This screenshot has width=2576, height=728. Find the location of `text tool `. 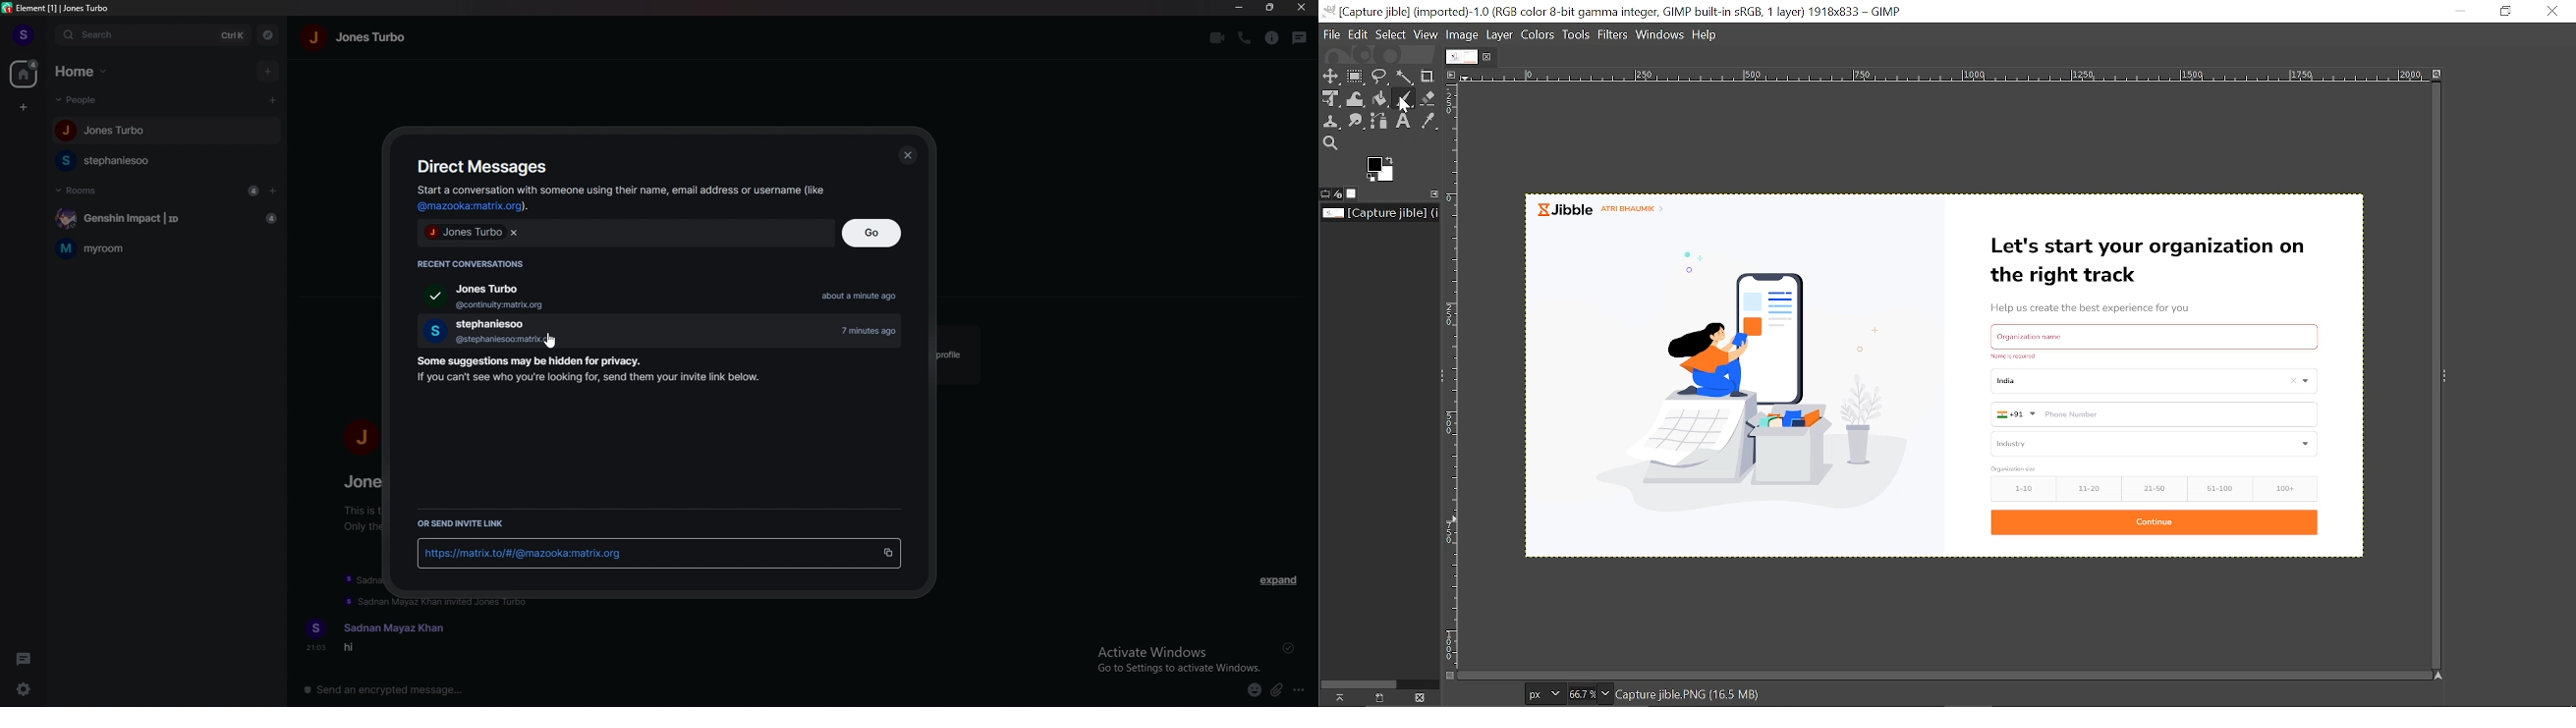

text tool  is located at coordinates (1405, 122).